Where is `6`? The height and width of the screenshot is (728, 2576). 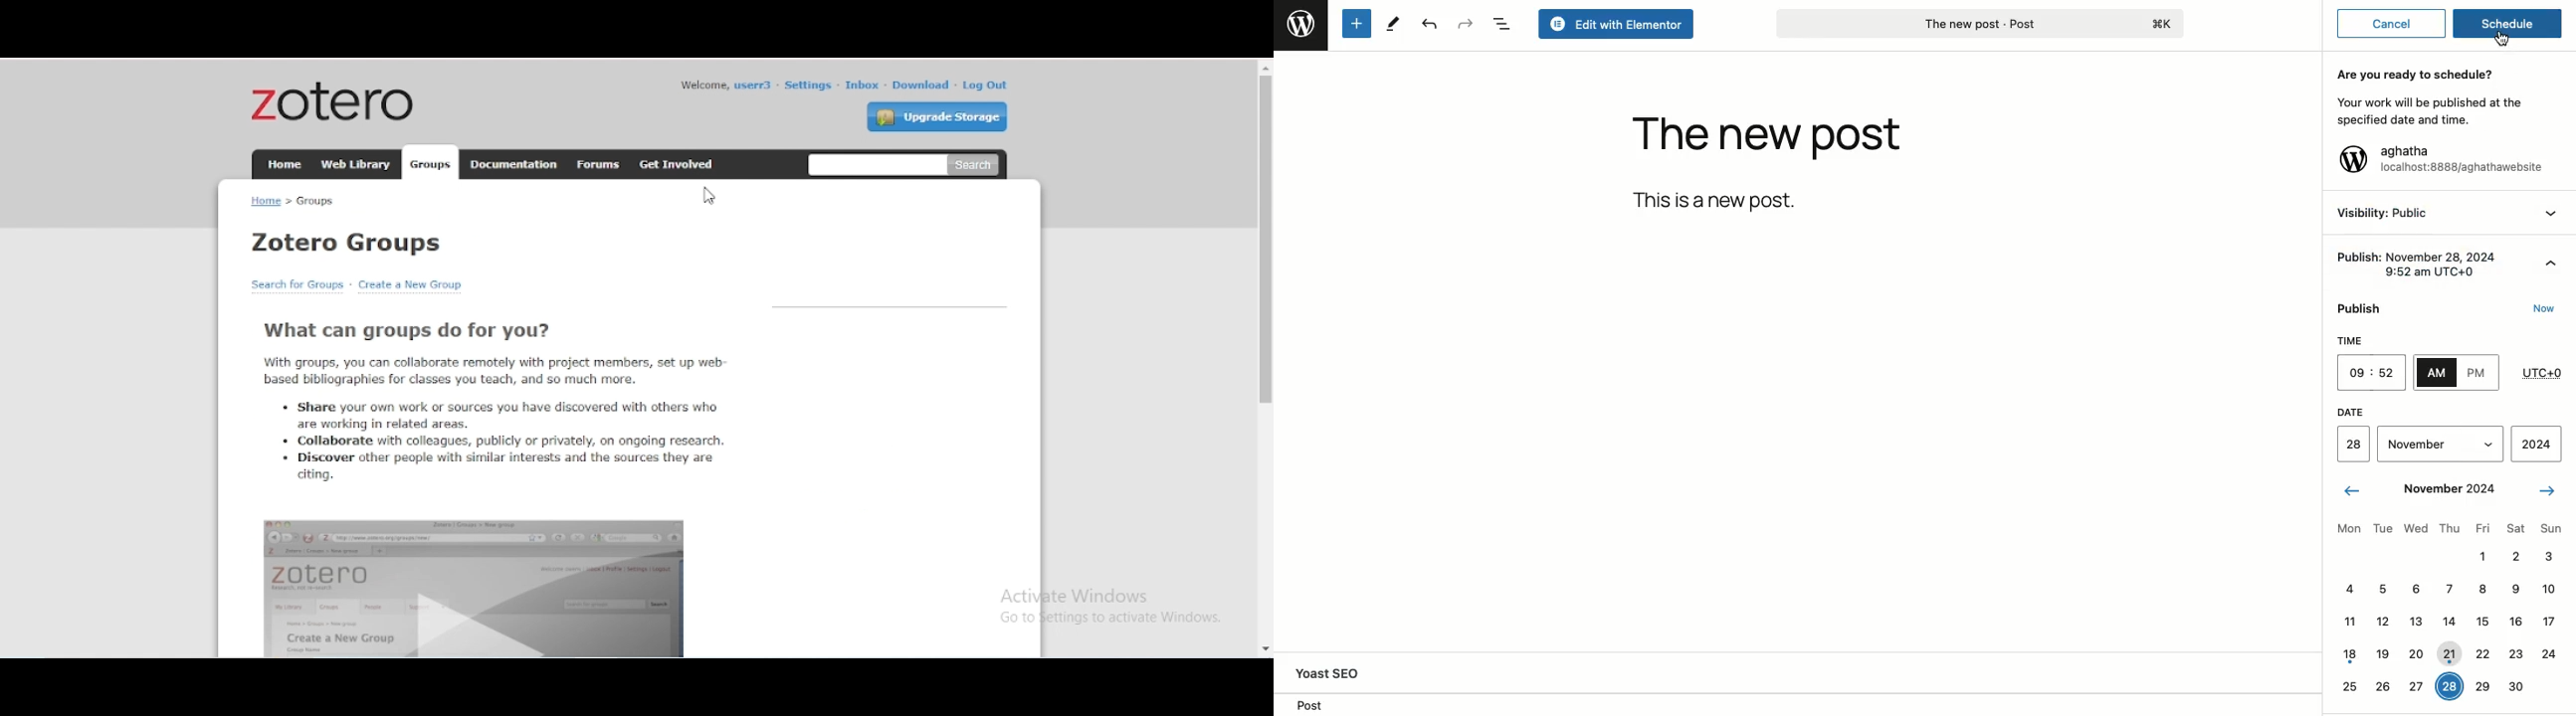 6 is located at coordinates (2415, 587).